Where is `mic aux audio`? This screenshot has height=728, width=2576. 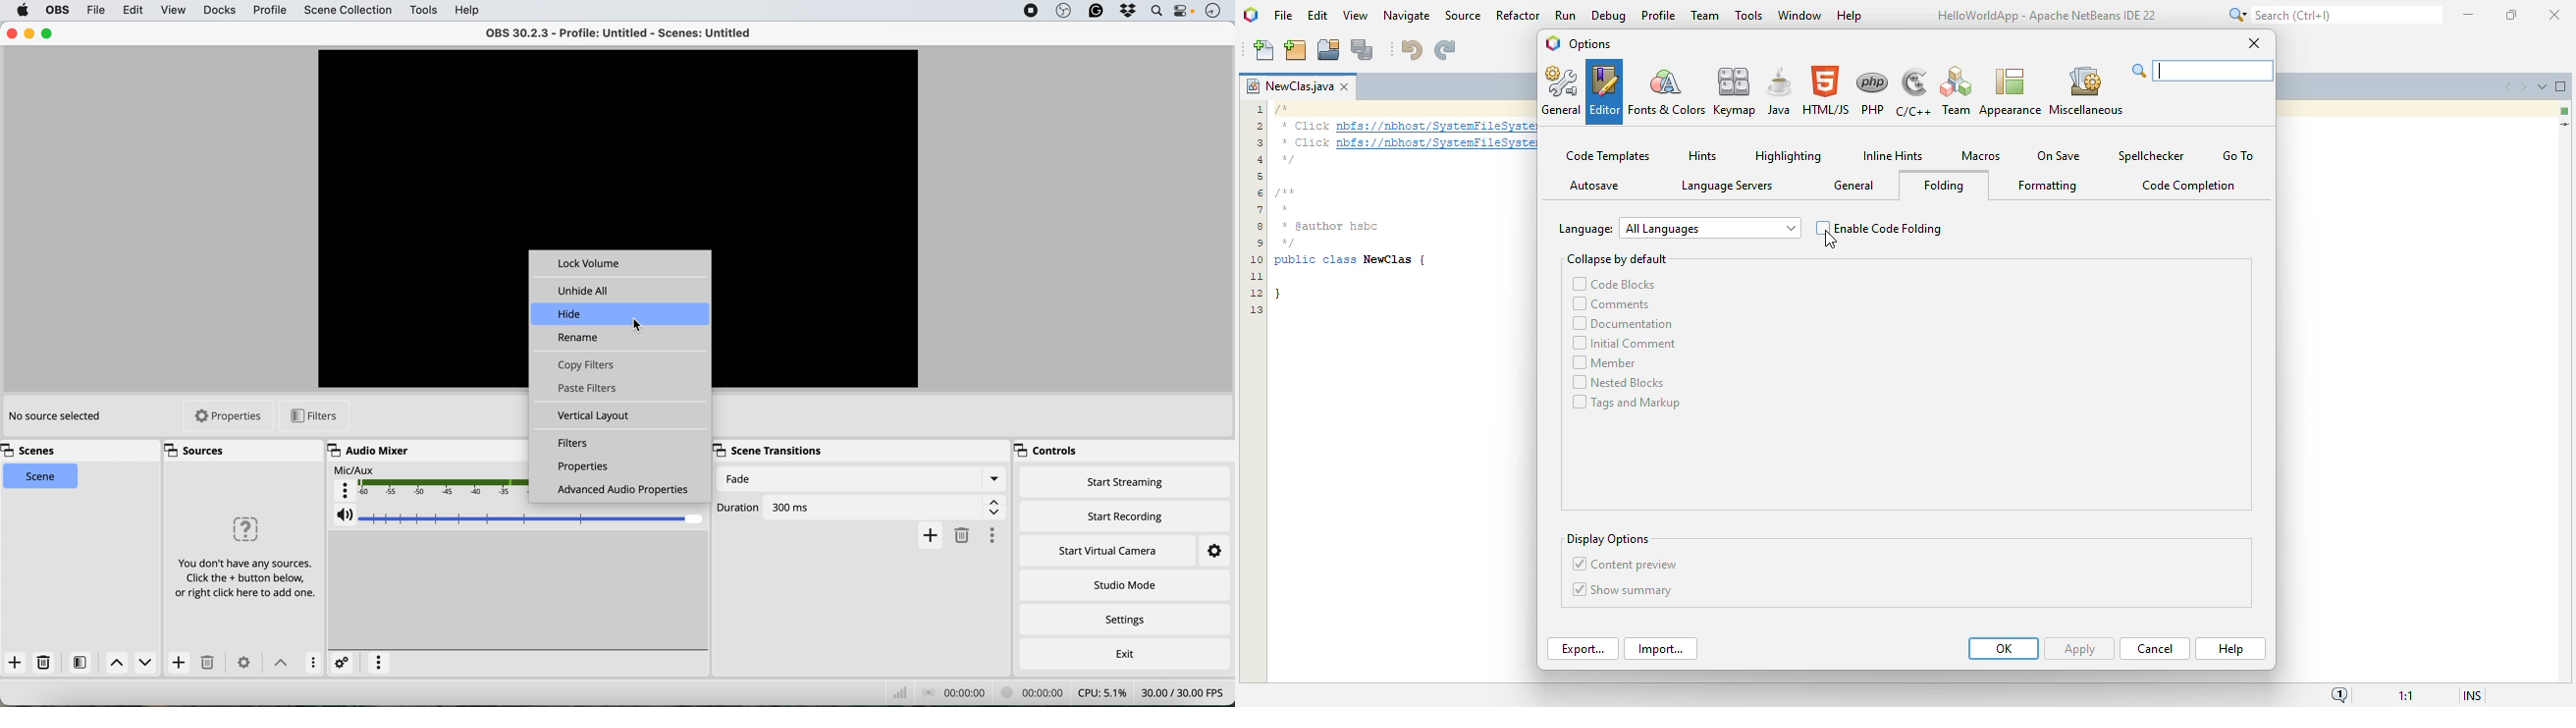 mic aux audio is located at coordinates (427, 482).